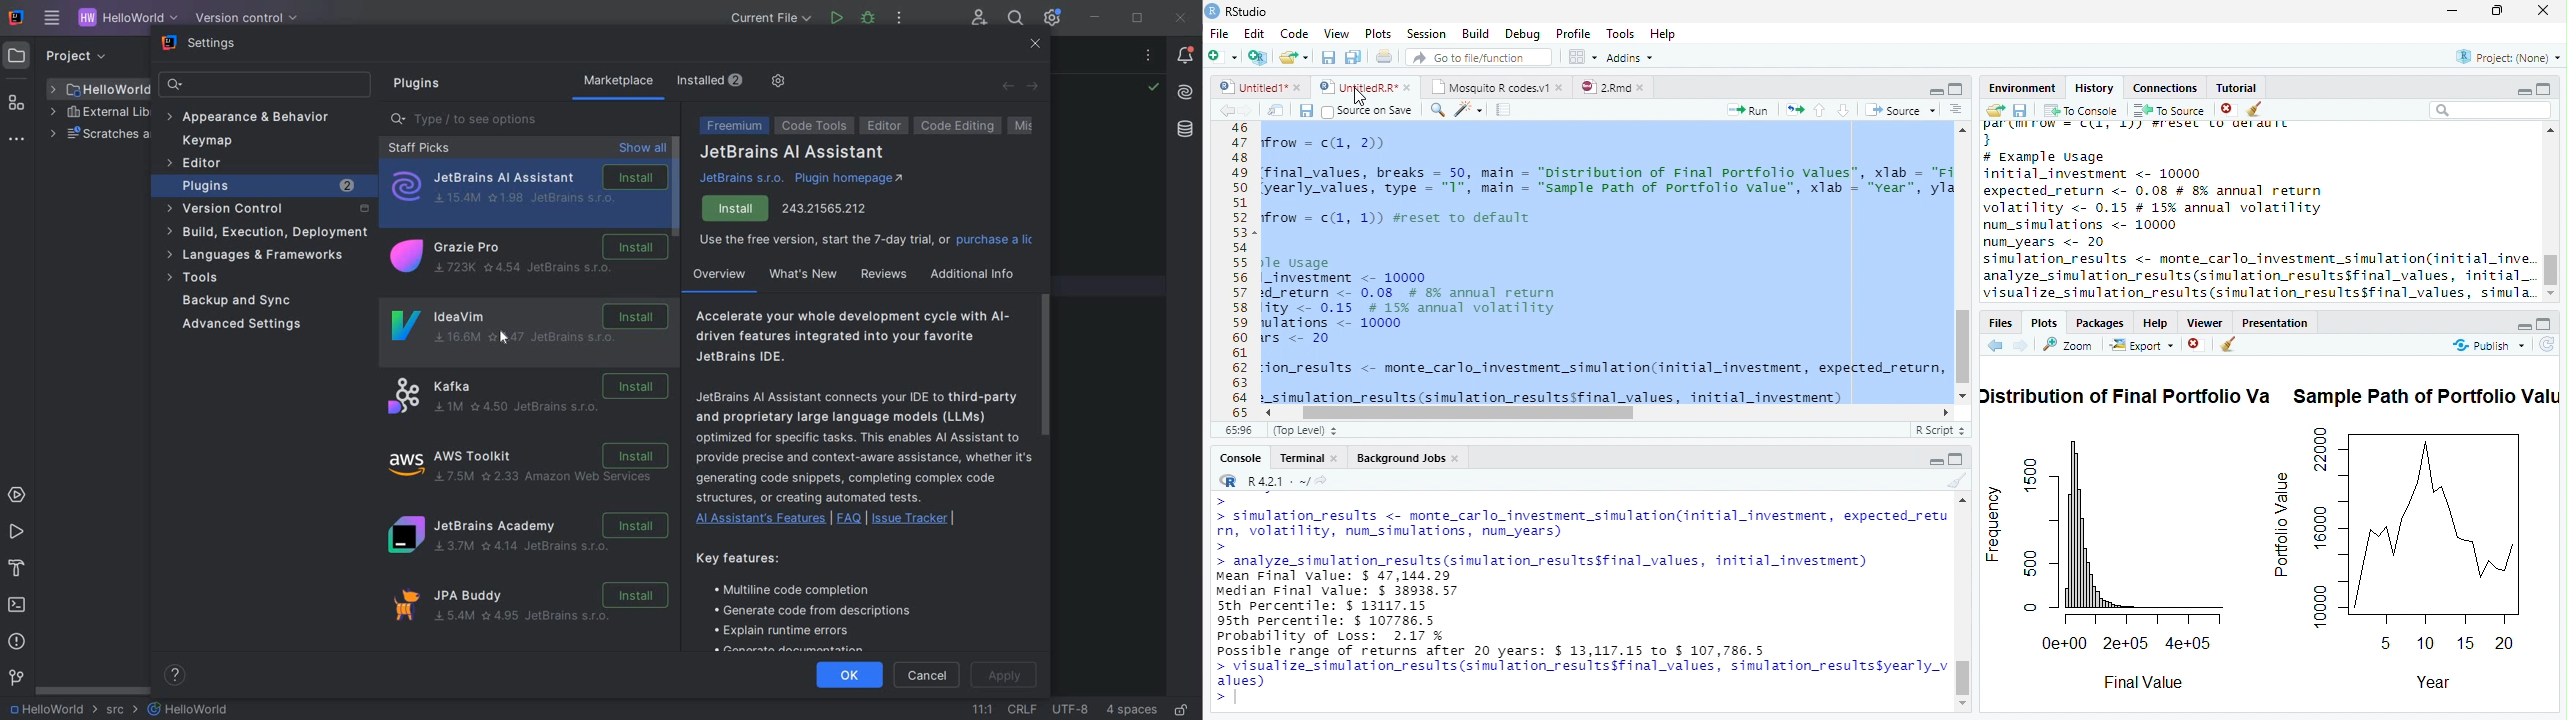  Describe the element at coordinates (2524, 90) in the screenshot. I see `Hide` at that location.